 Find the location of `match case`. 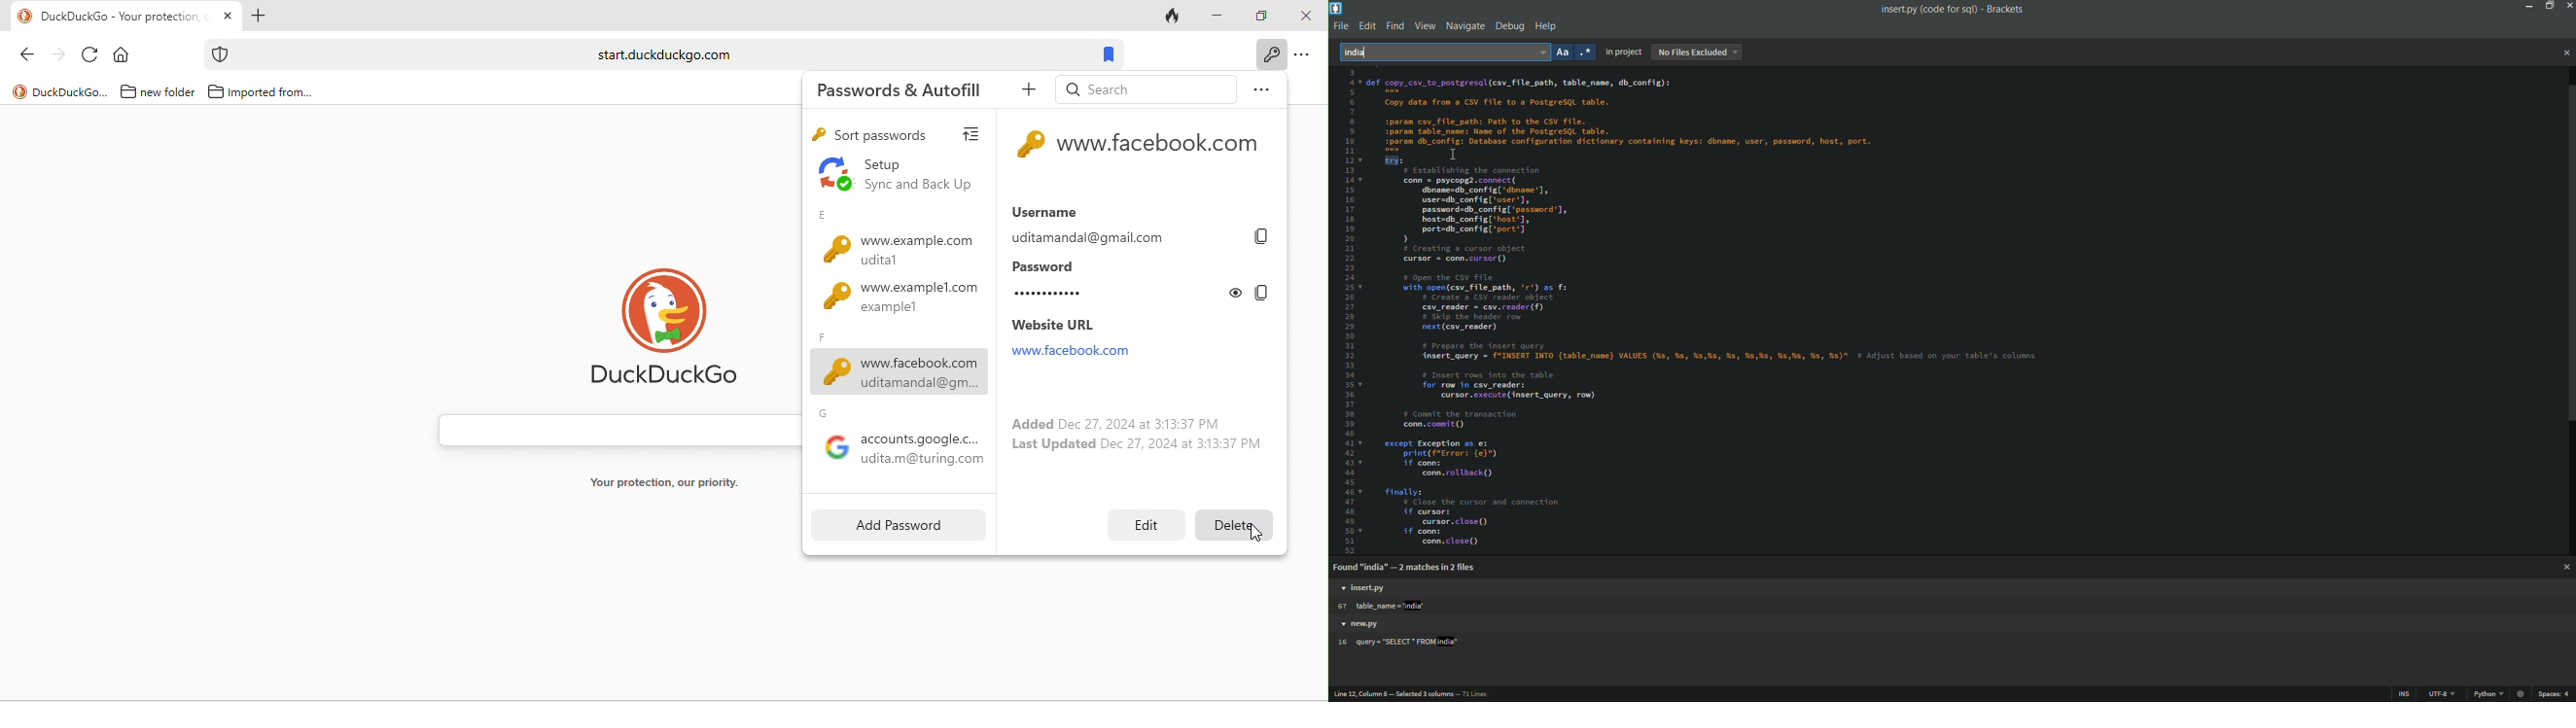

match case is located at coordinates (1564, 54).